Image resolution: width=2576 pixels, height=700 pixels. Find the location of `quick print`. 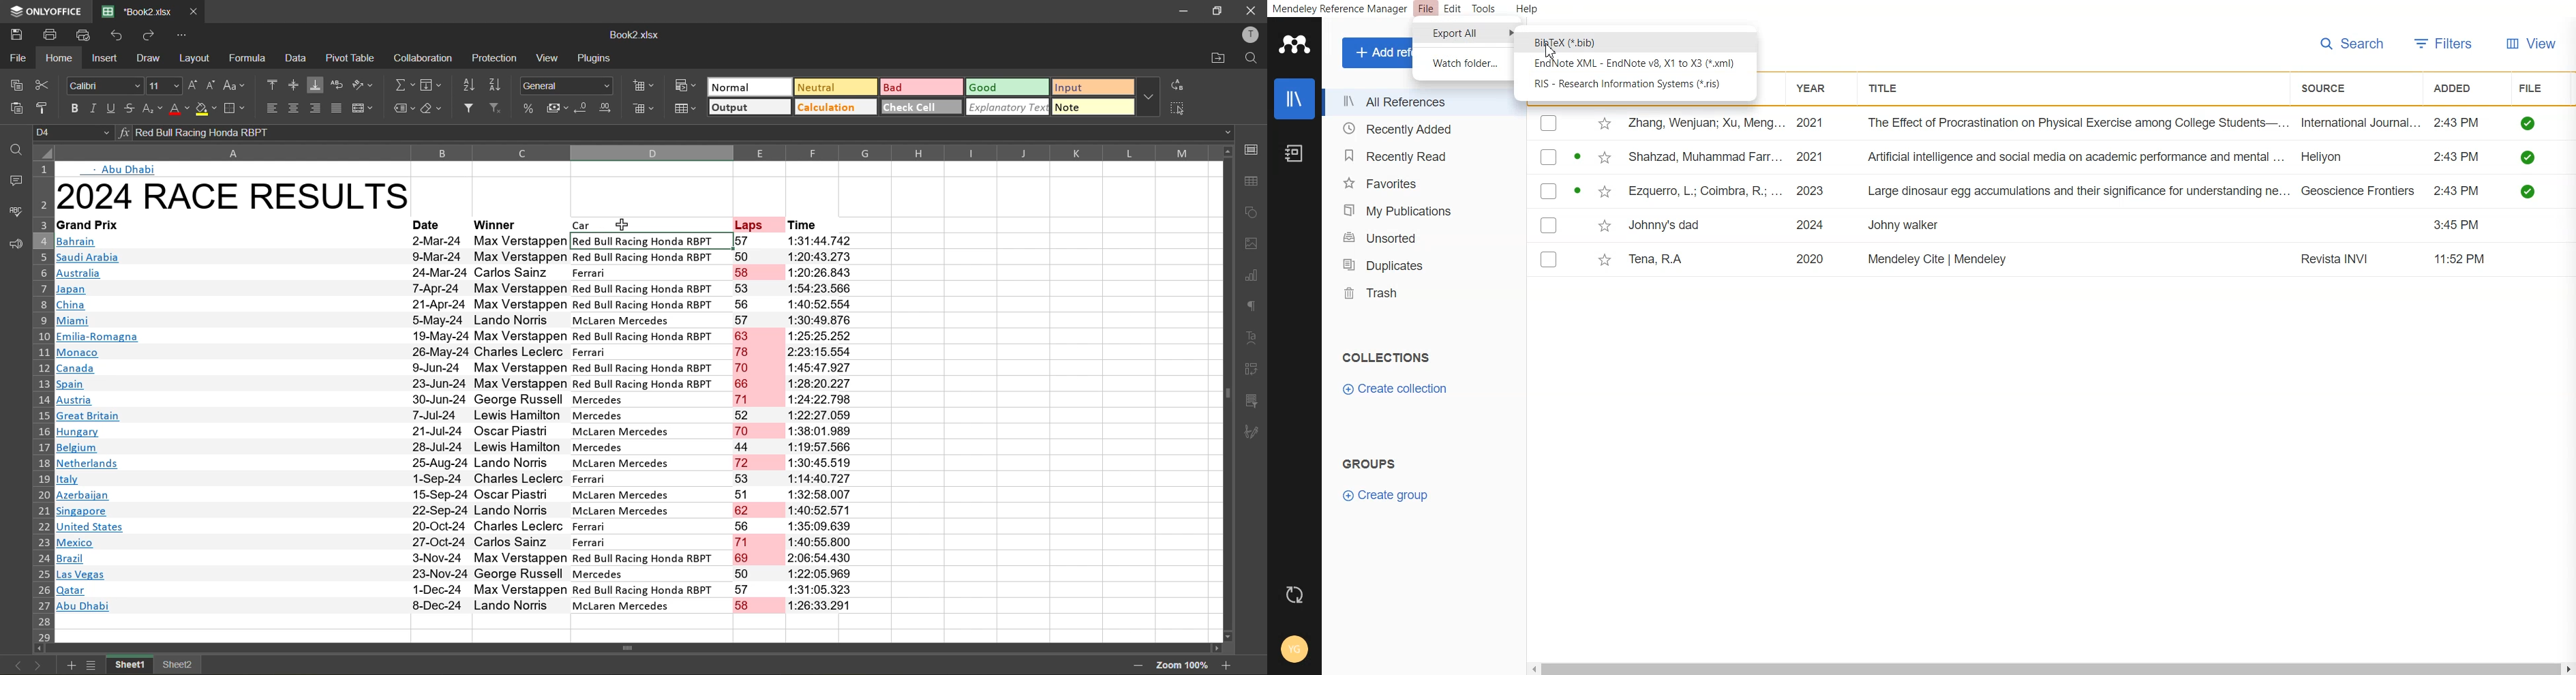

quick print is located at coordinates (83, 33).